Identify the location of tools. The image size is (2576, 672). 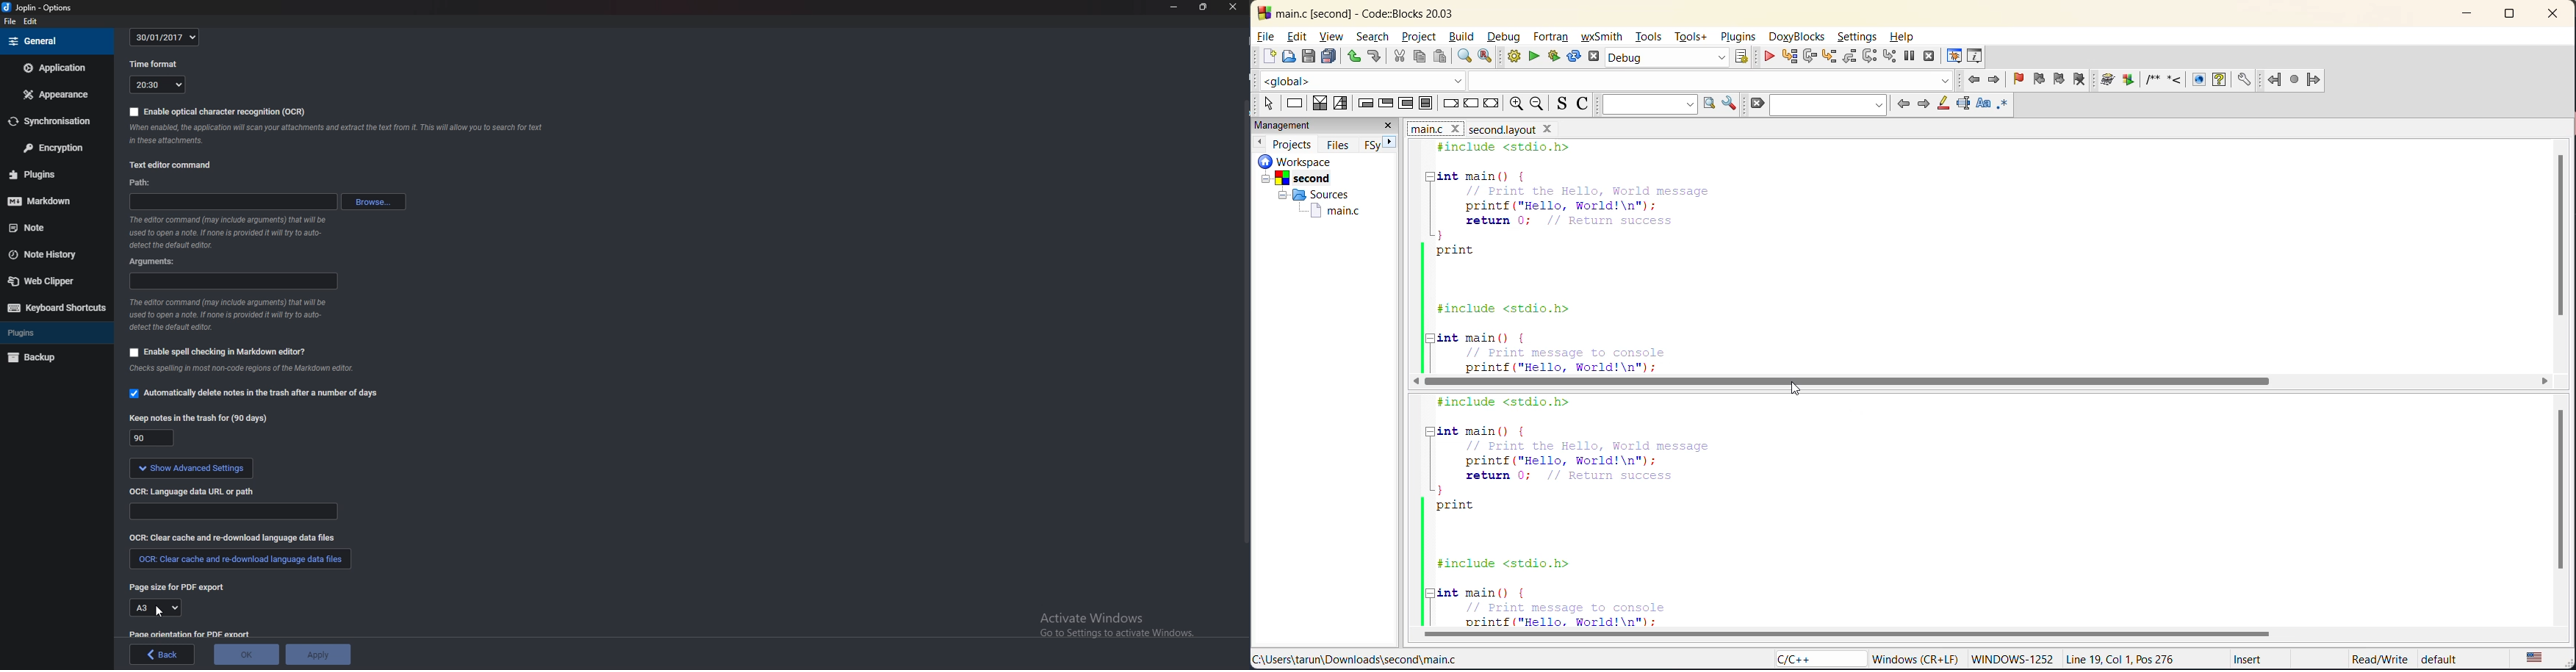
(1649, 37).